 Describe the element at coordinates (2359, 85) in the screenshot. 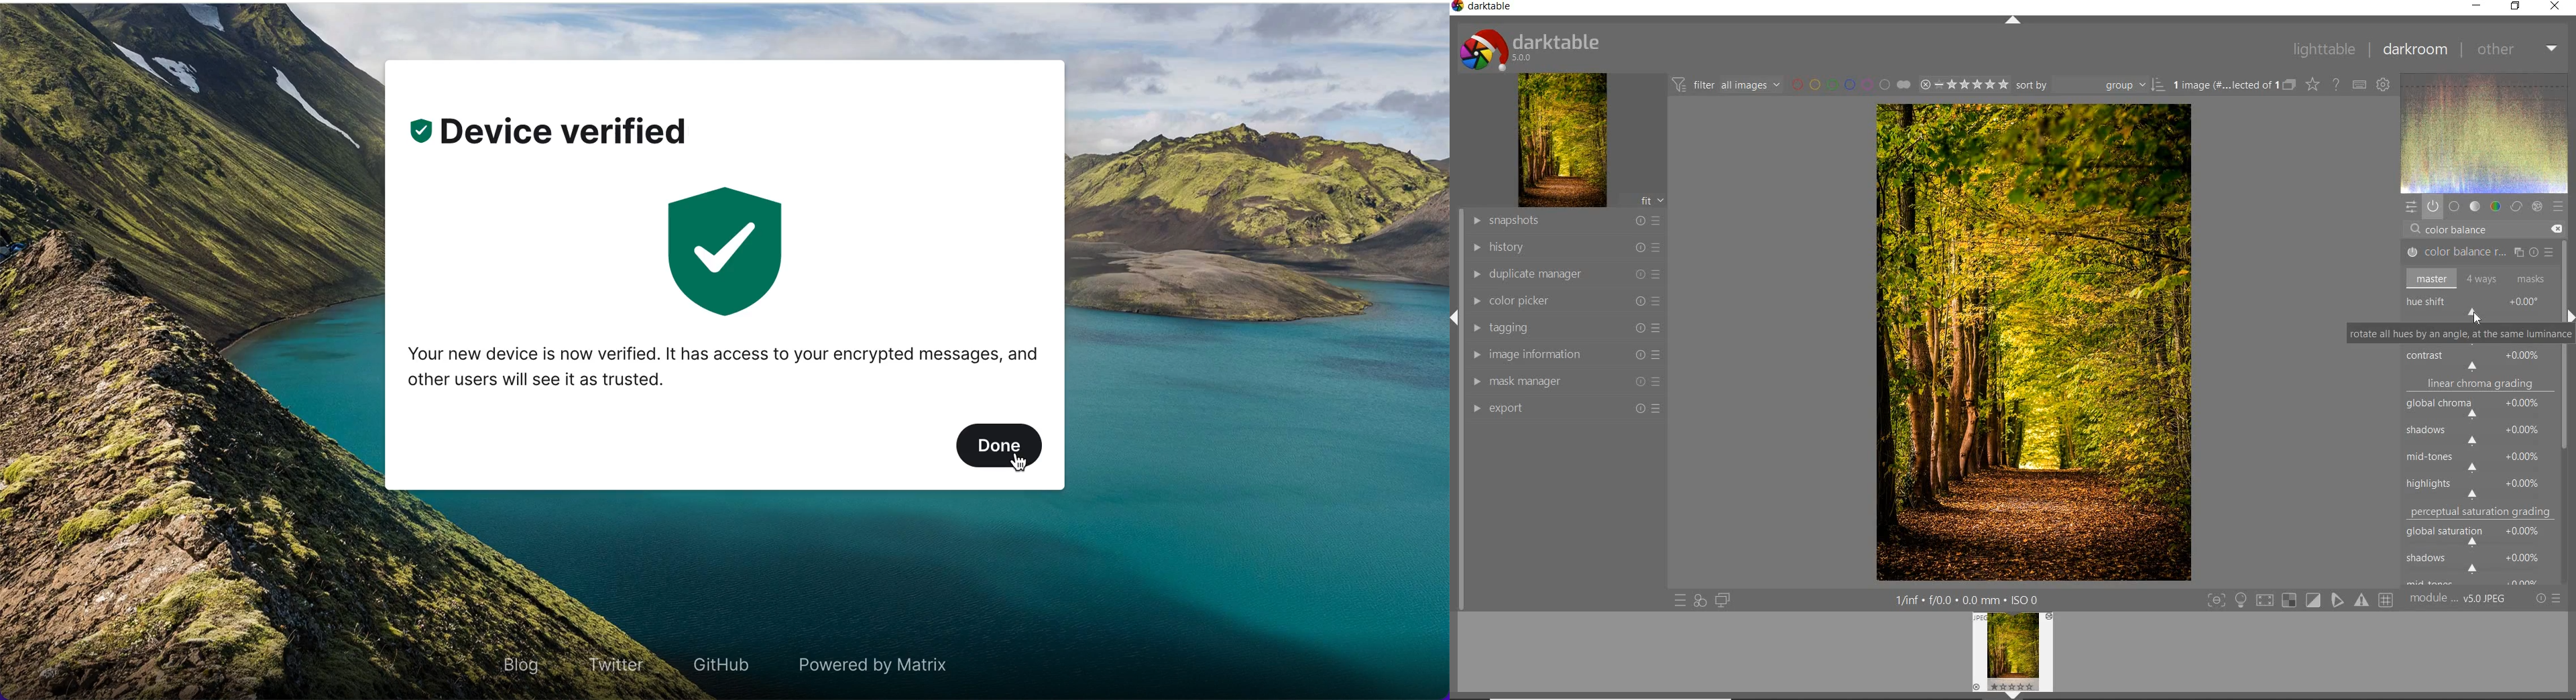

I see `define keyboard shortcut` at that location.